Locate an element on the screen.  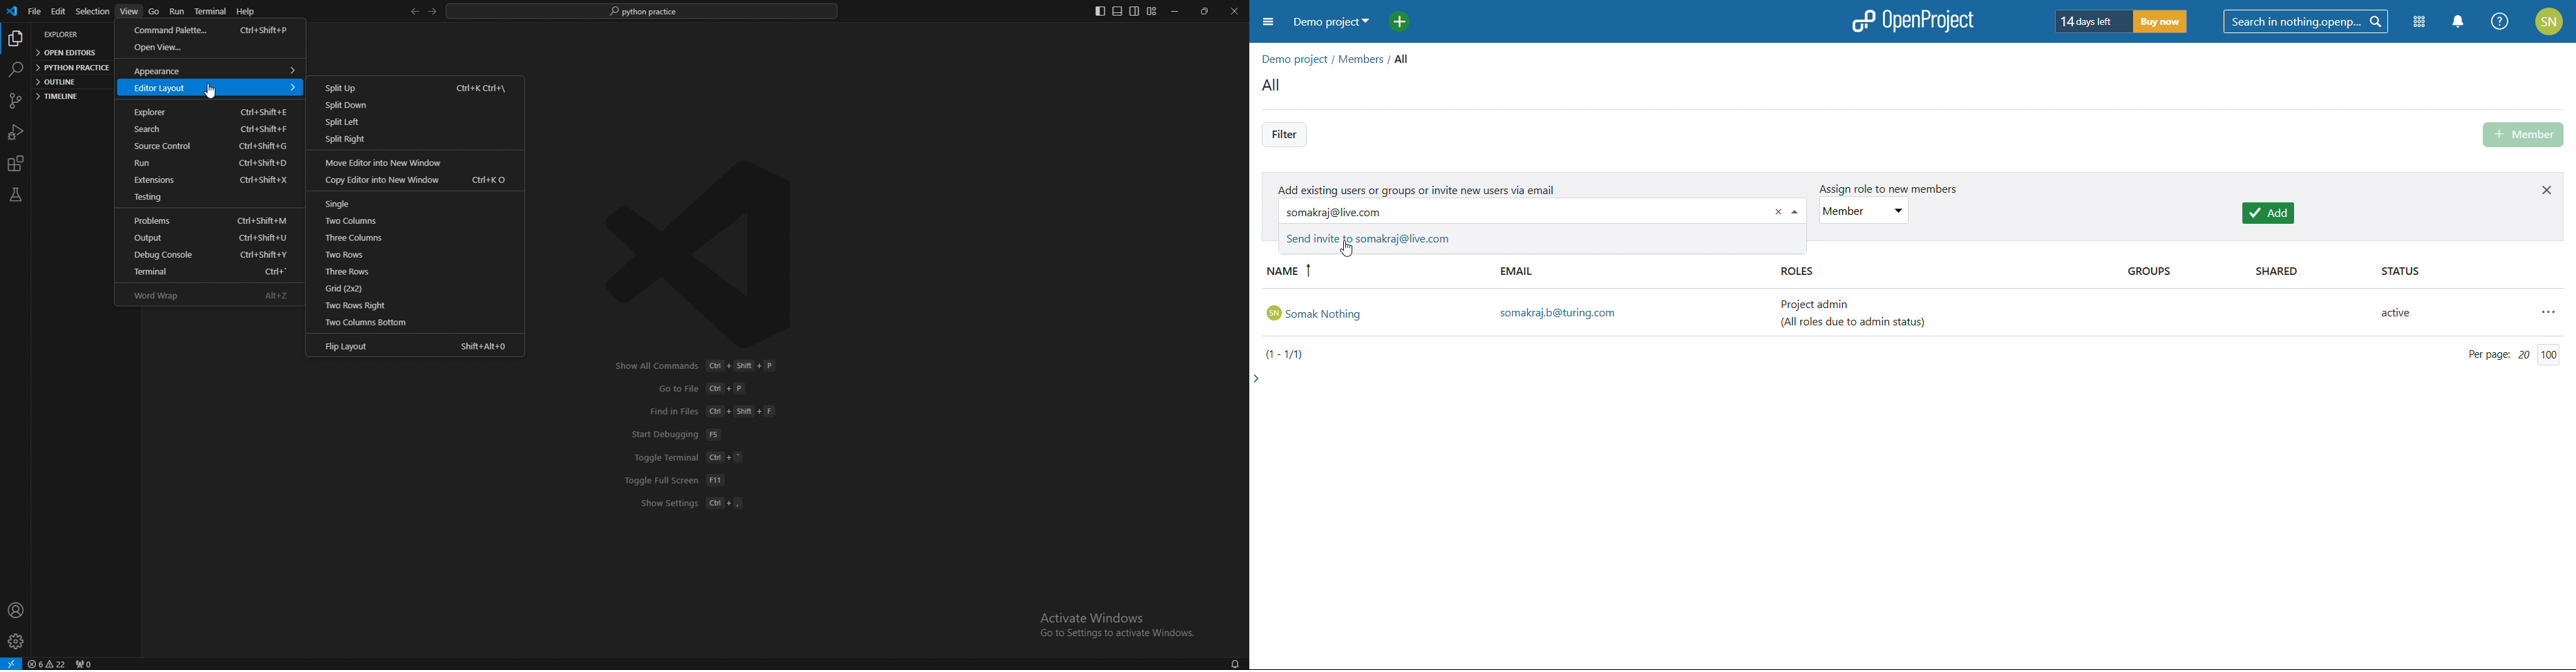
remove email id is located at coordinates (1779, 212).